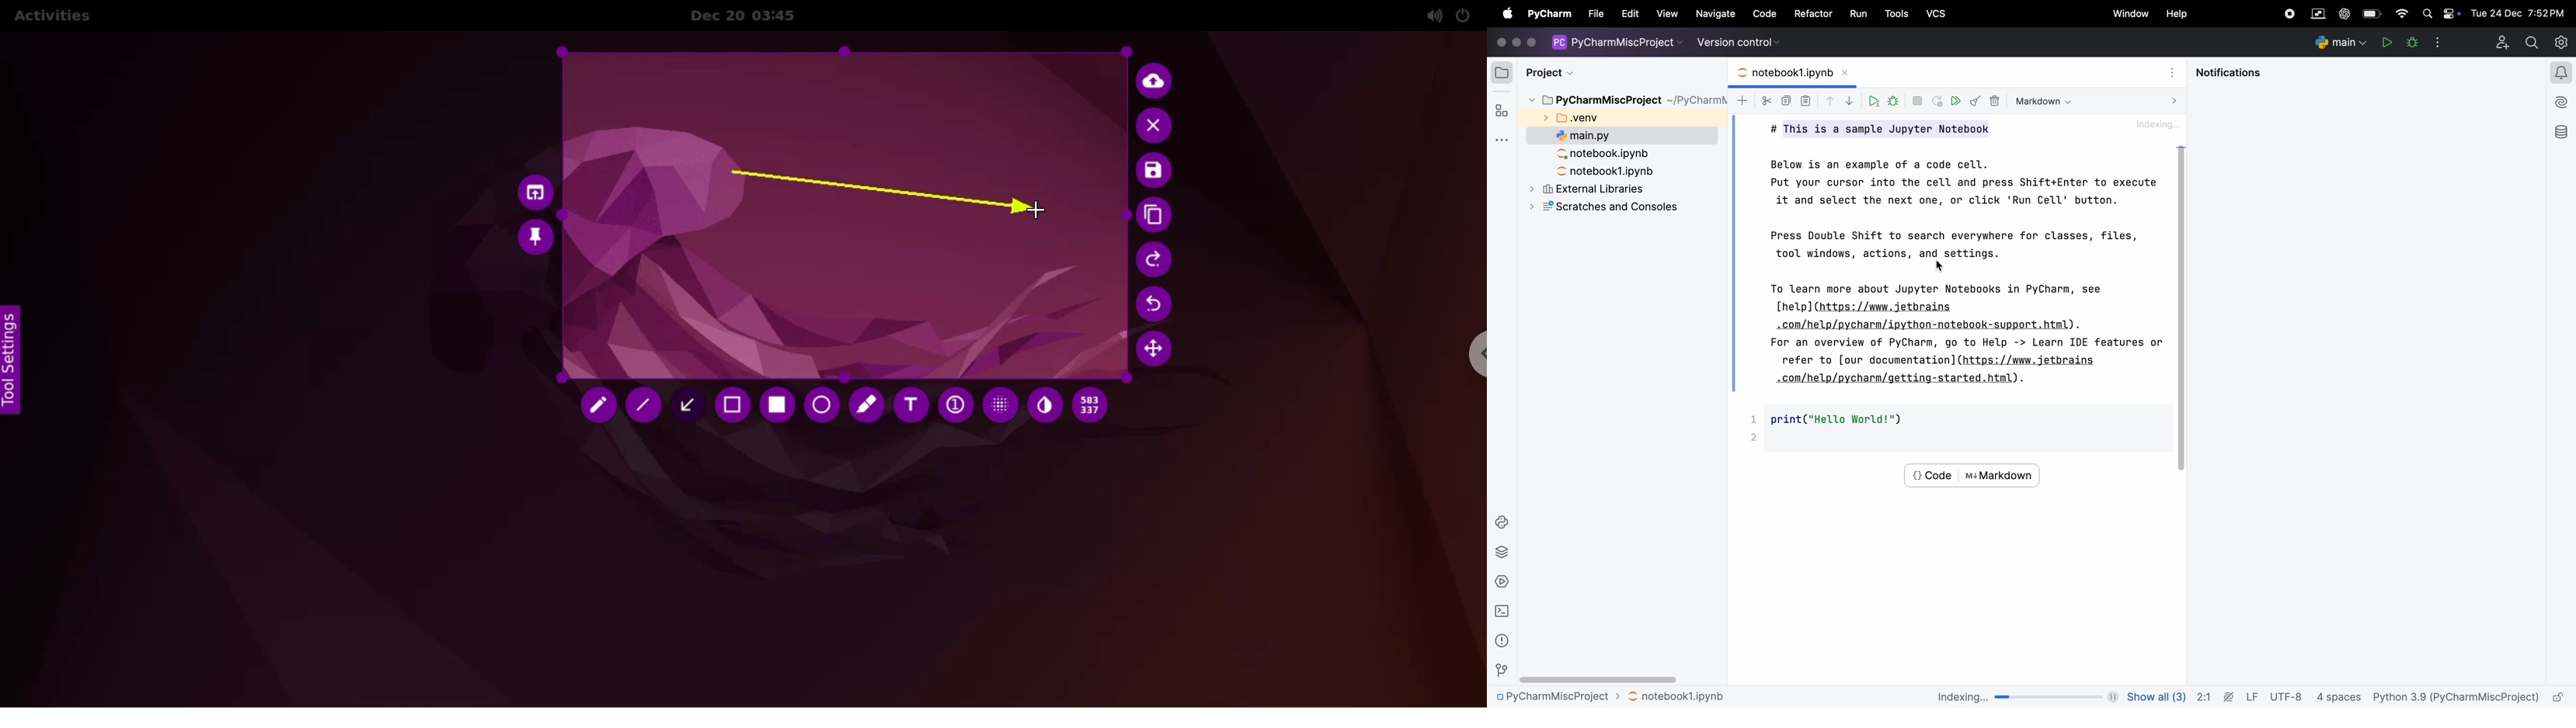  What do you see at coordinates (2495, 43) in the screenshot?
I see `add profile` at bounding box center [2495, 43].